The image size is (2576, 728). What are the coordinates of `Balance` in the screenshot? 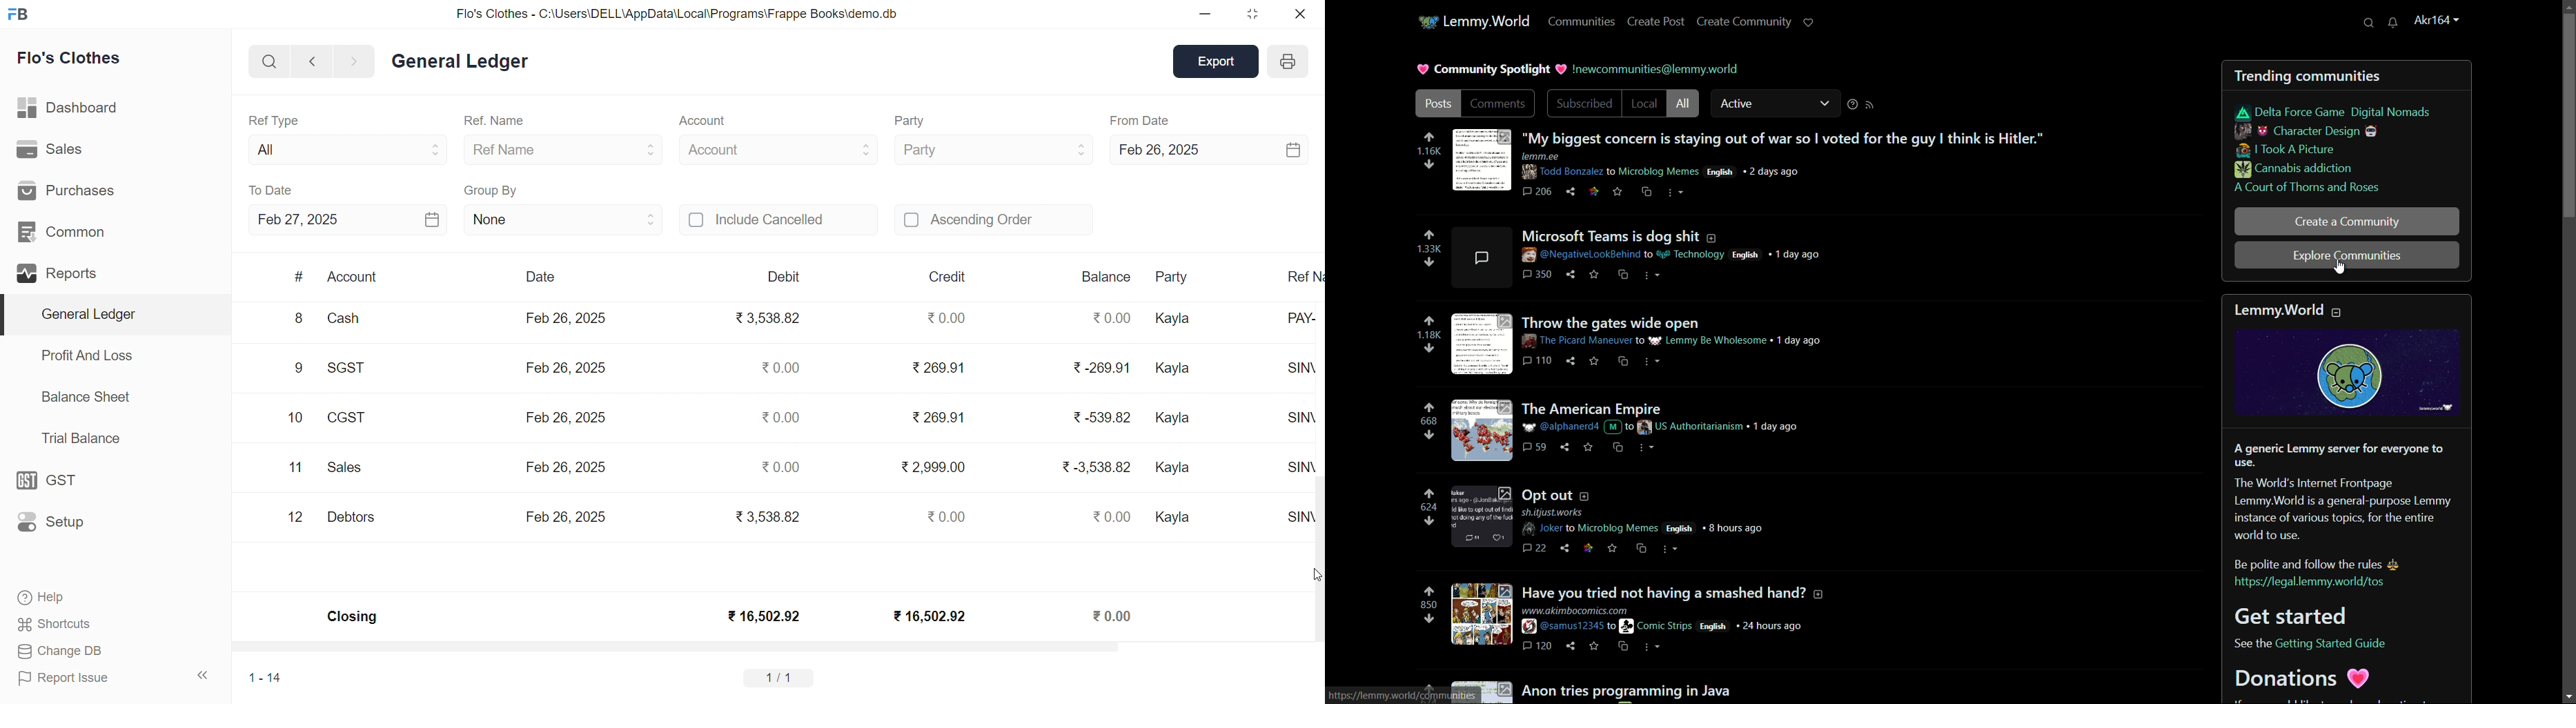 It's located at (1106, 277).